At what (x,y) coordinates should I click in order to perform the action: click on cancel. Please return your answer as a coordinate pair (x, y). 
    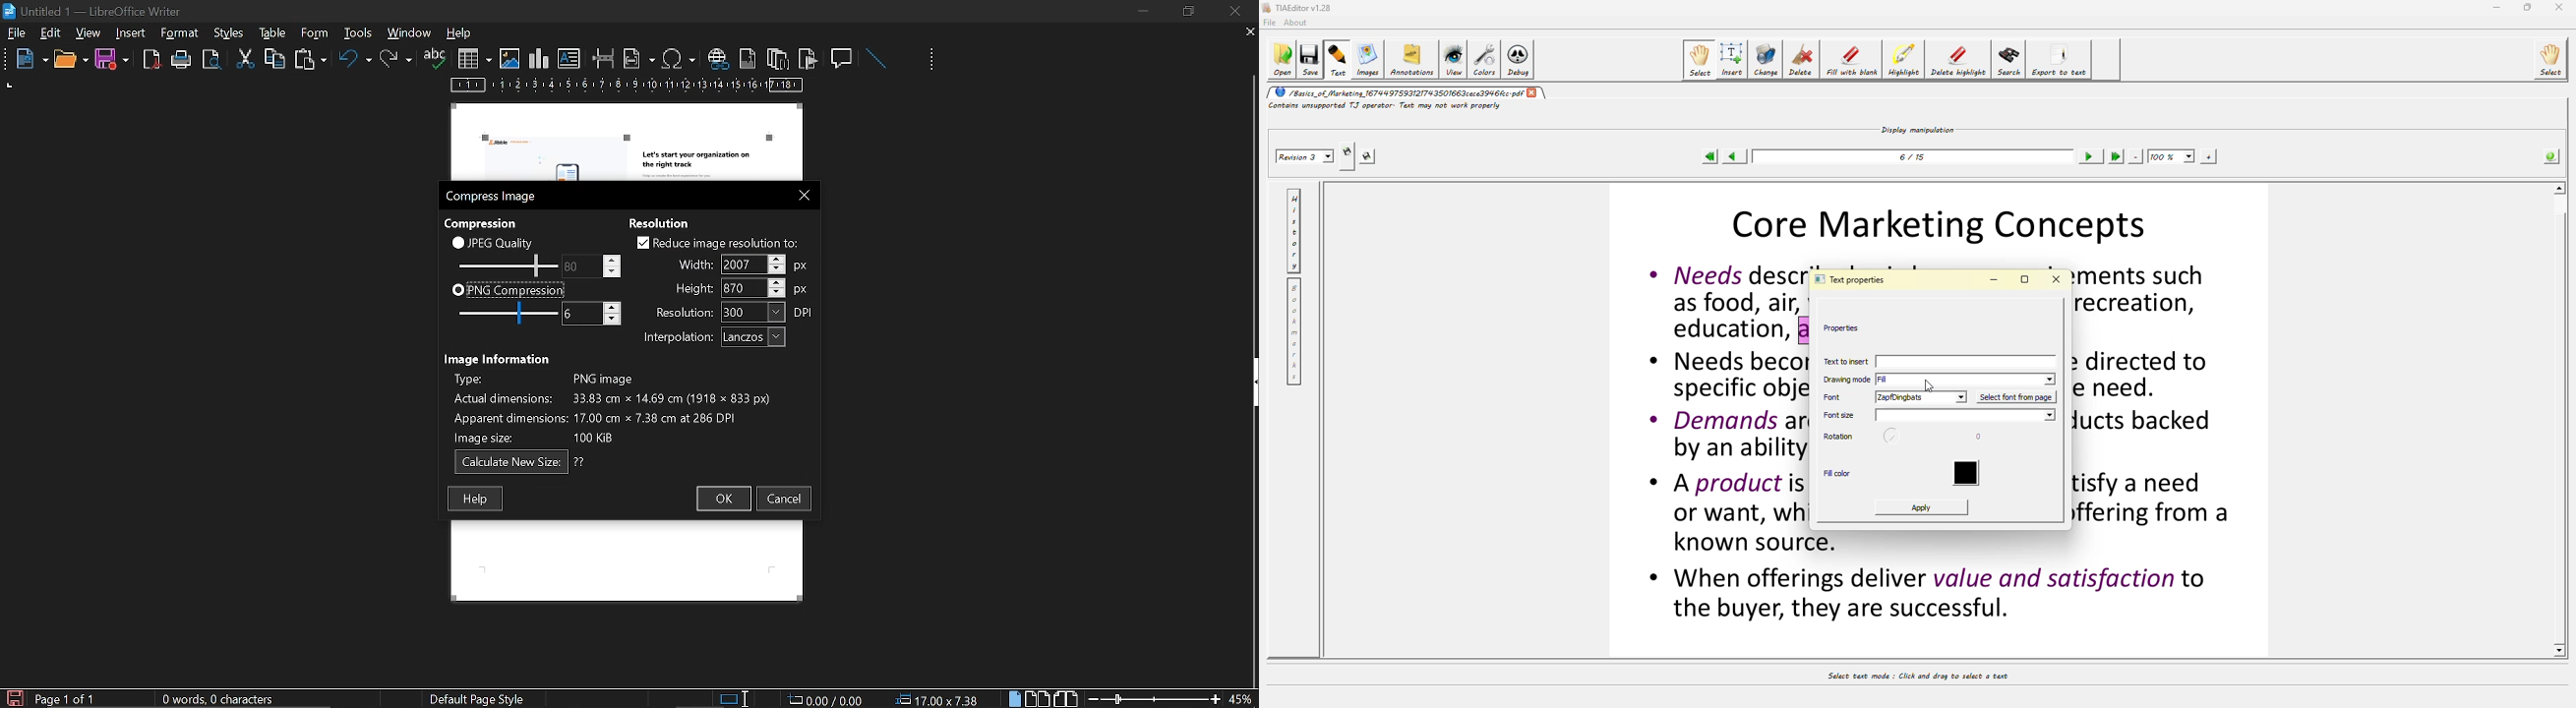
    Looking at the image, I should click on (785, 499).